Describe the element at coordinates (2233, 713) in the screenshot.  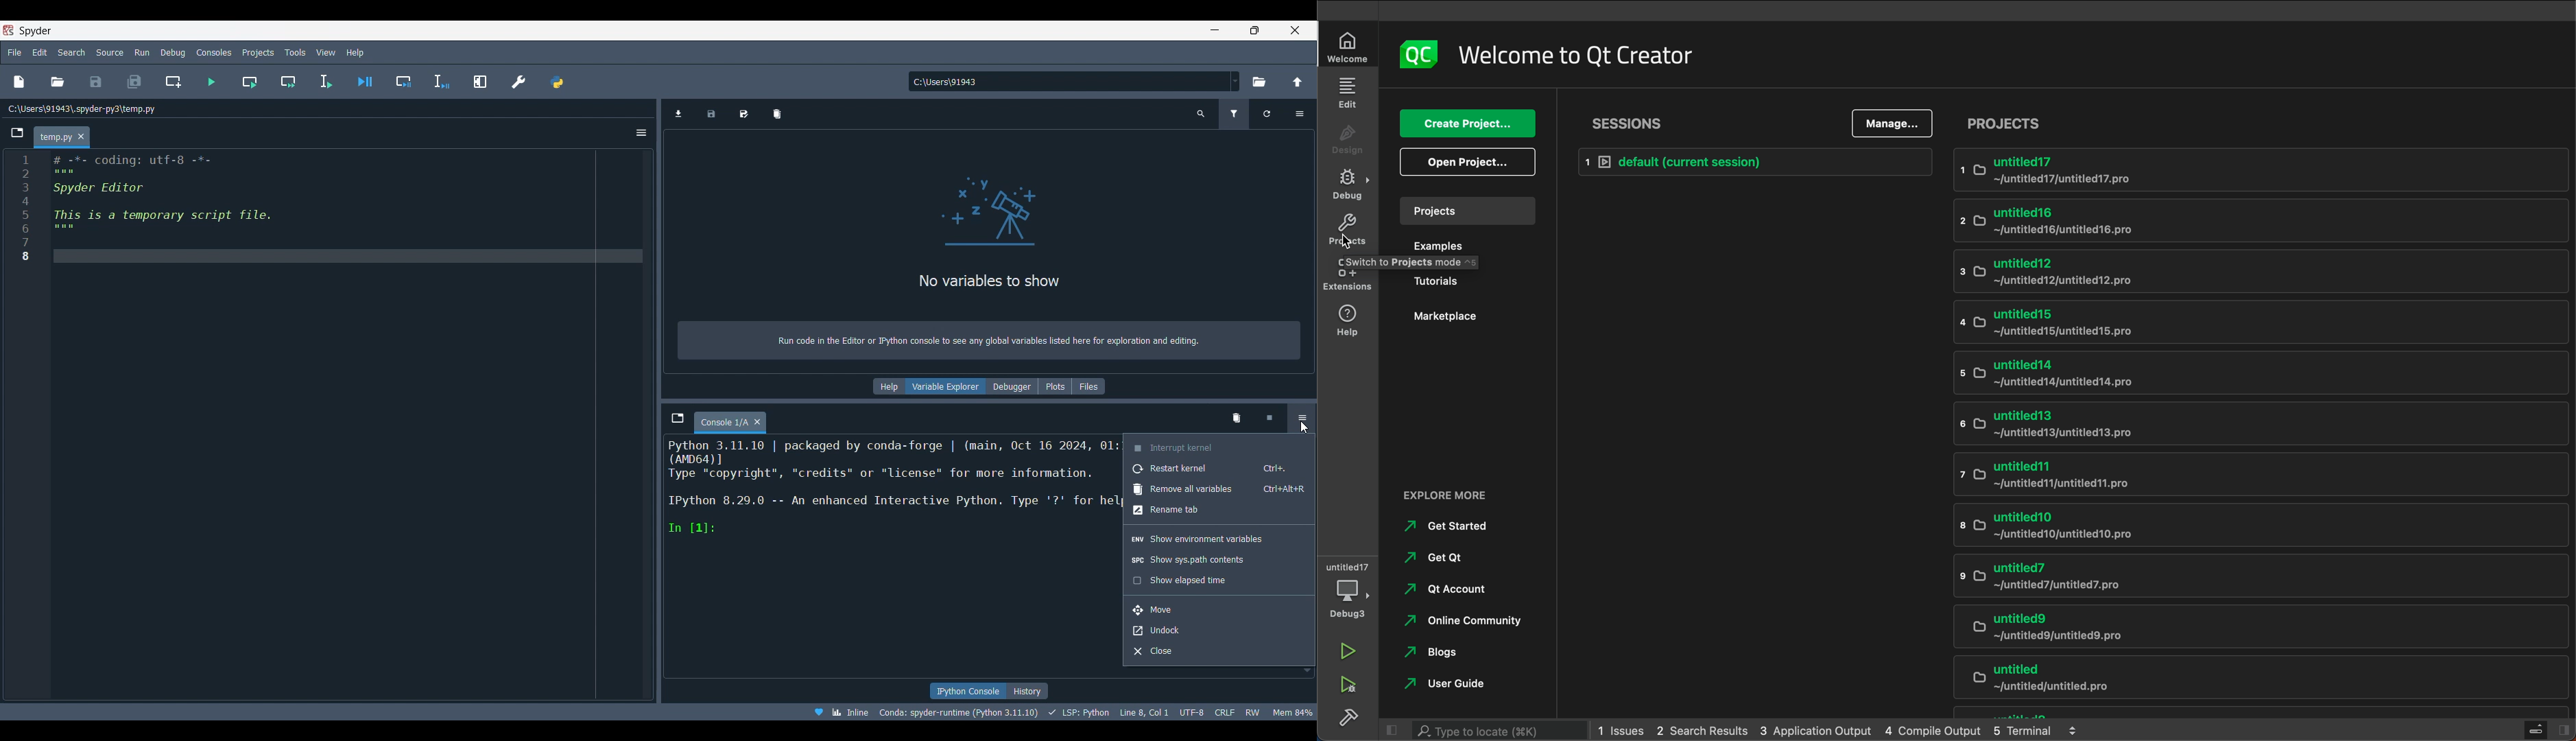
I see `untitled` at that location.